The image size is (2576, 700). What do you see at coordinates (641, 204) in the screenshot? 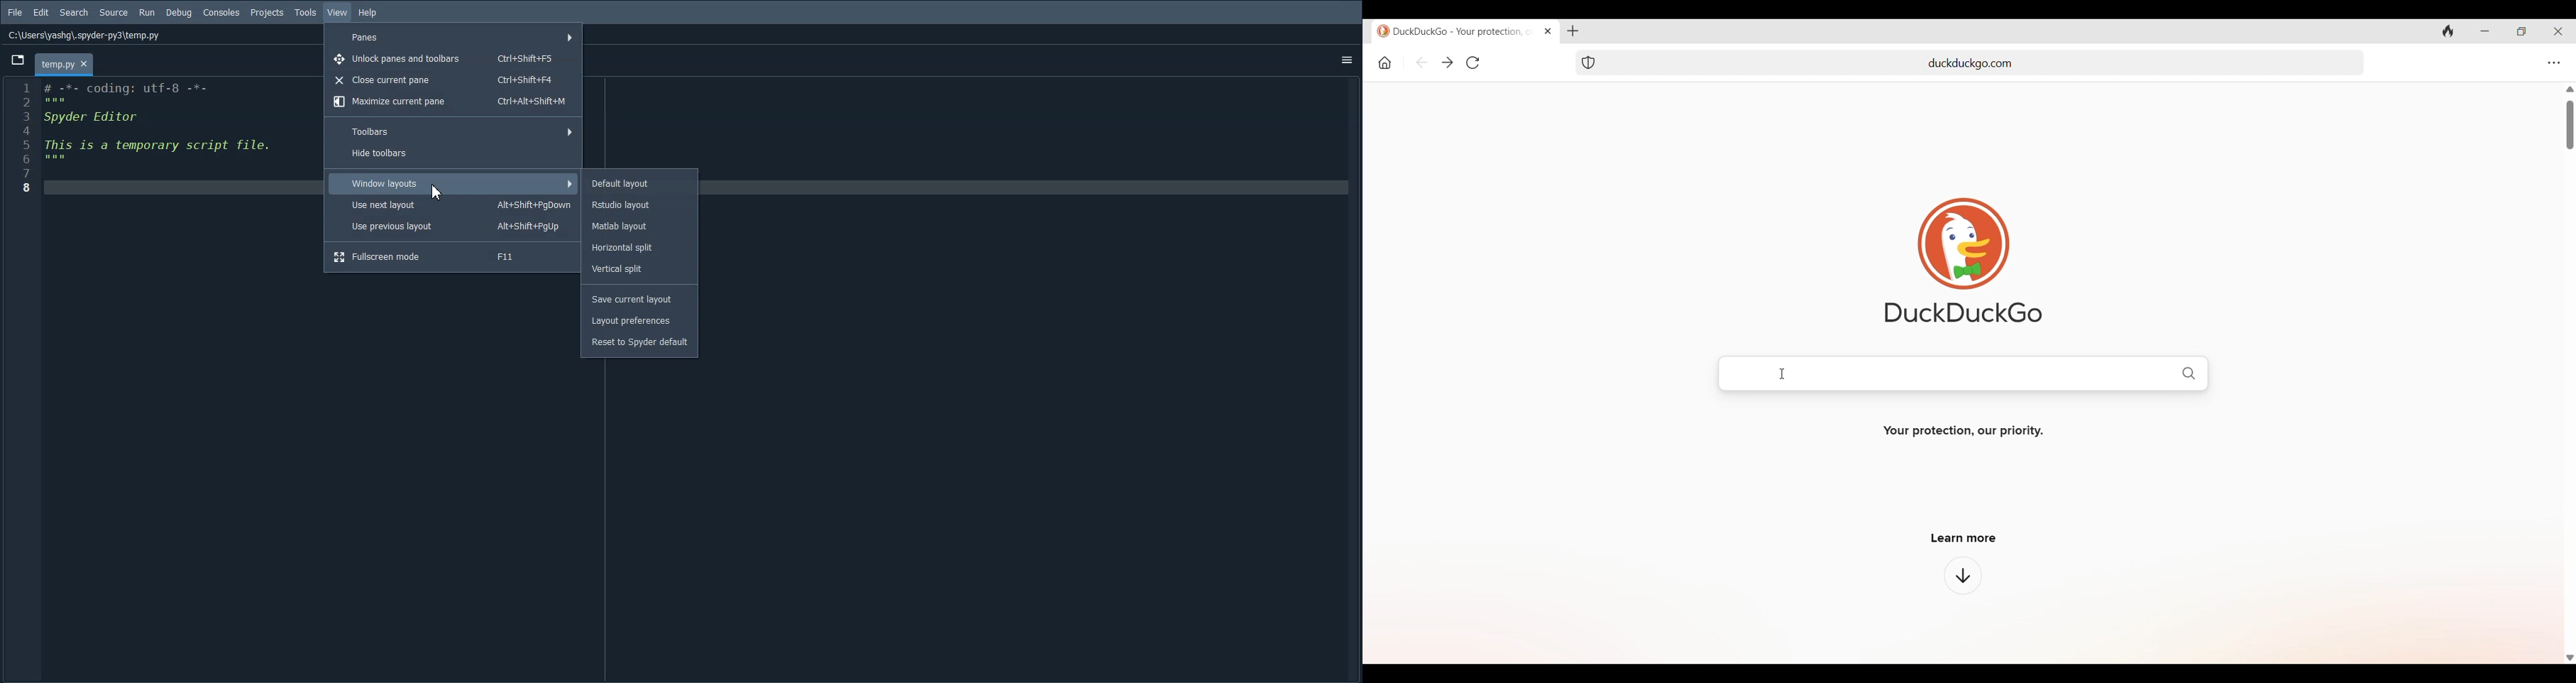
I see `Rstudio layout` at bounding box center [641, 204].